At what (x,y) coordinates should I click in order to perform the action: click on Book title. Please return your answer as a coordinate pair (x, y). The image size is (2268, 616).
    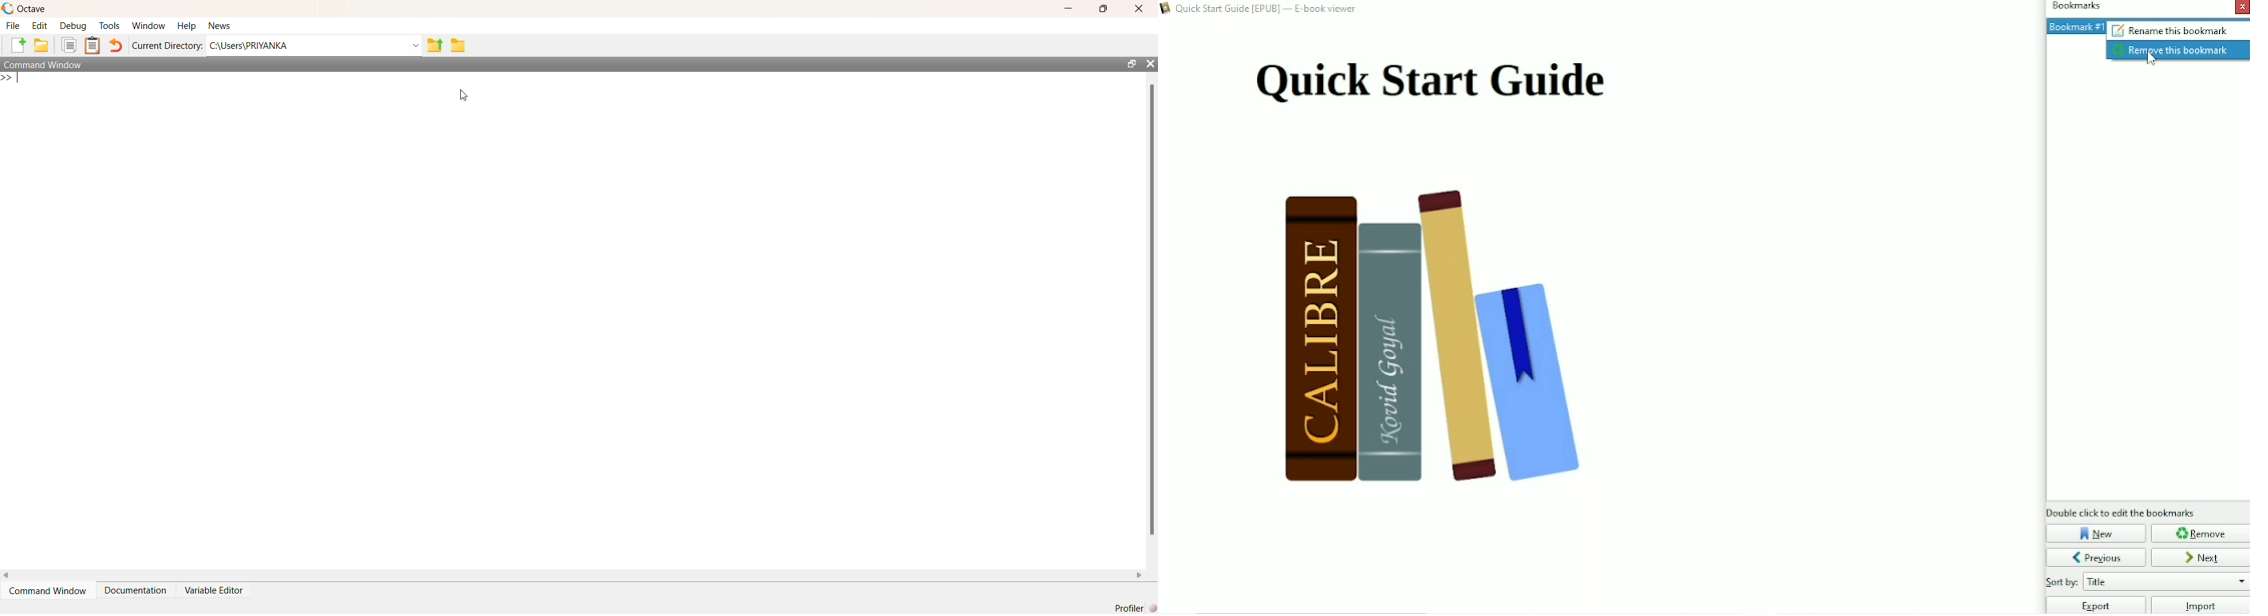
    Looking at the image, I should click on (1270, 9).